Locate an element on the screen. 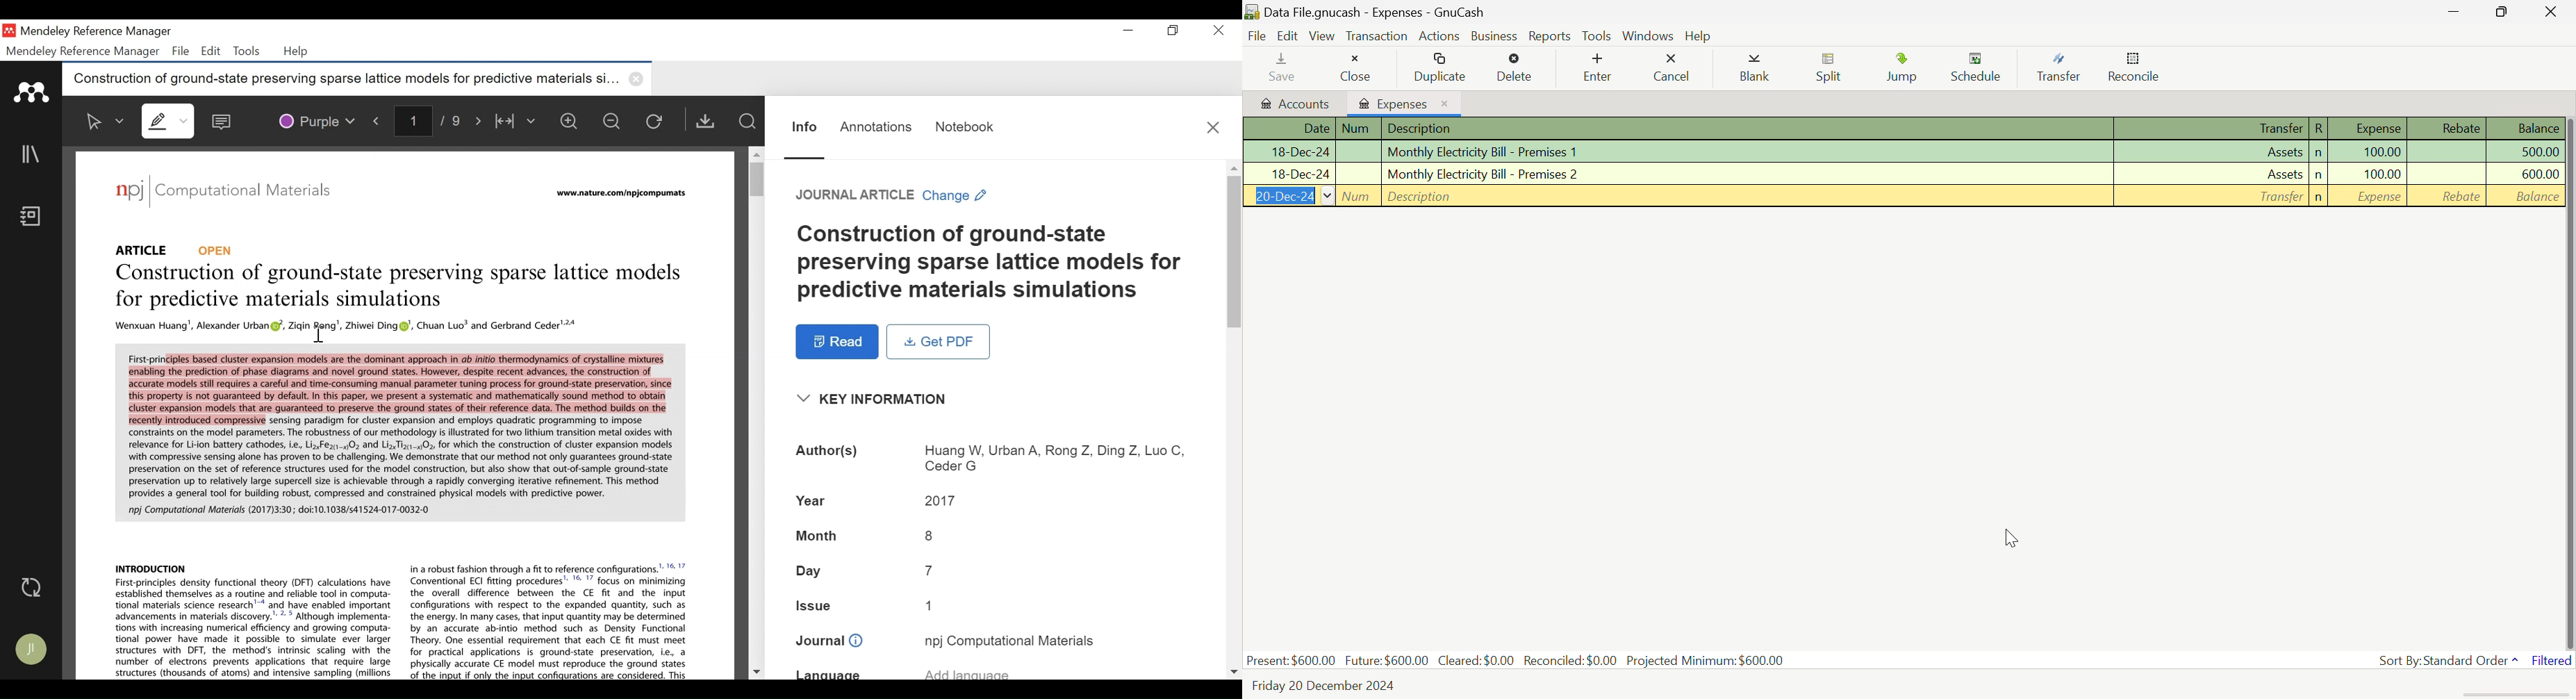 The height and width of the screenshot is (700, 2576). Huang W, Urban A, Rong Z, Ding Z, Luo C,
Ceder G is located at coordinates (1044, 456).